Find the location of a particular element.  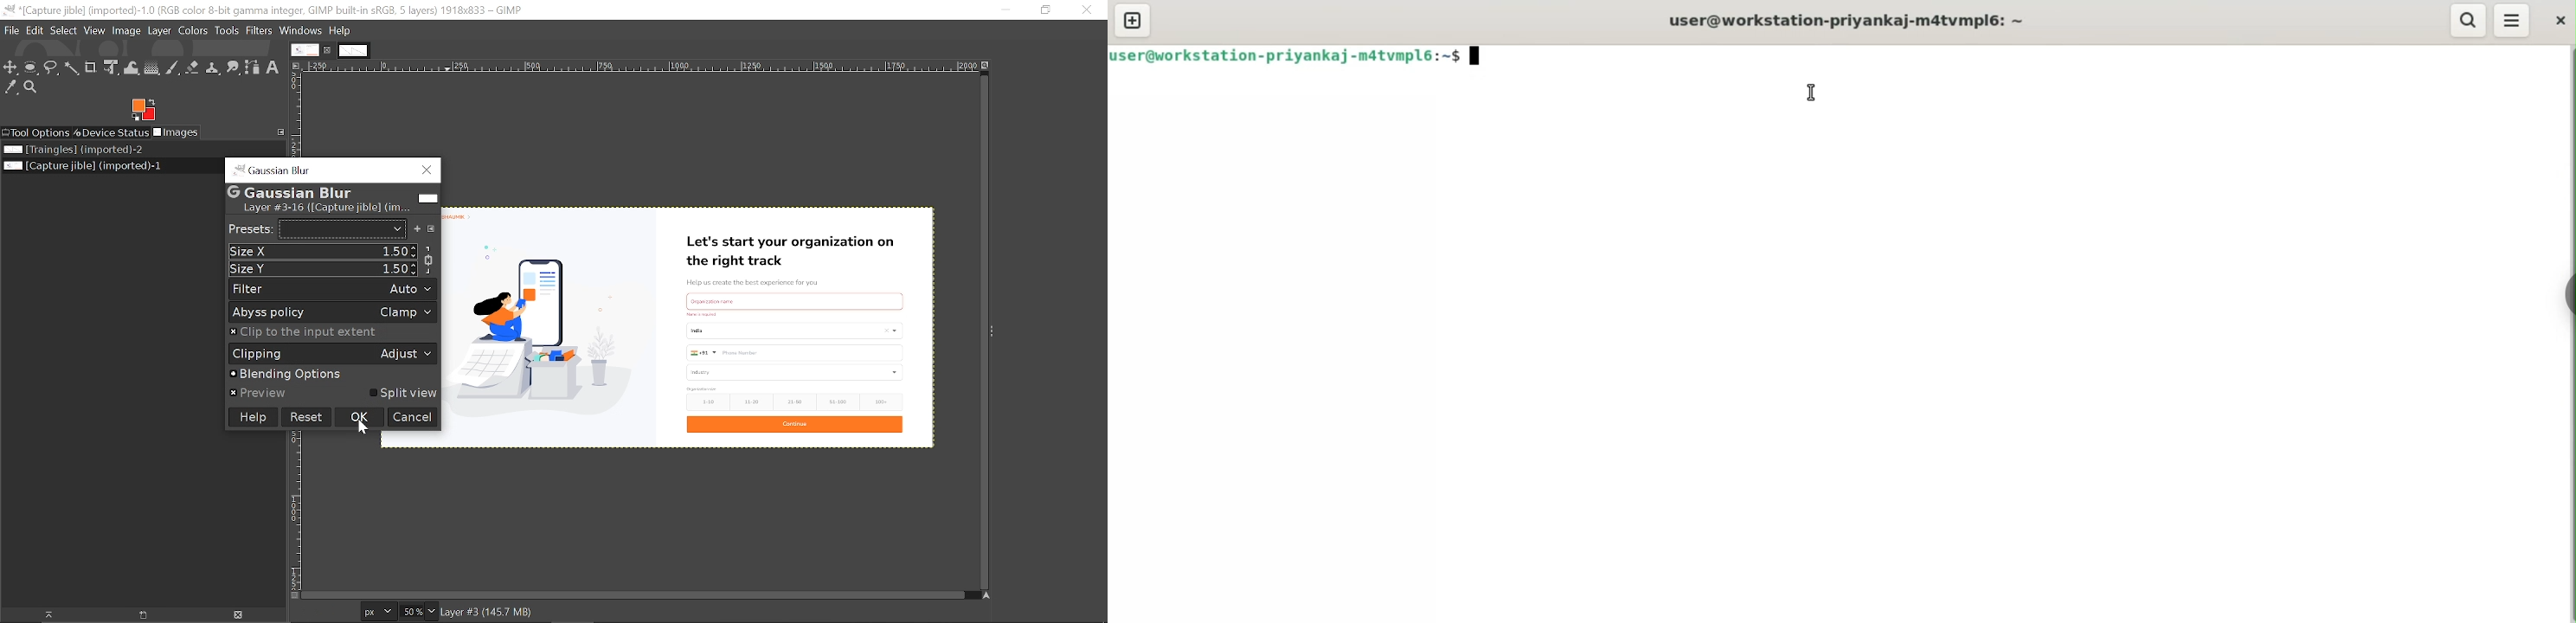

Select is located at coordinates (64, 32).